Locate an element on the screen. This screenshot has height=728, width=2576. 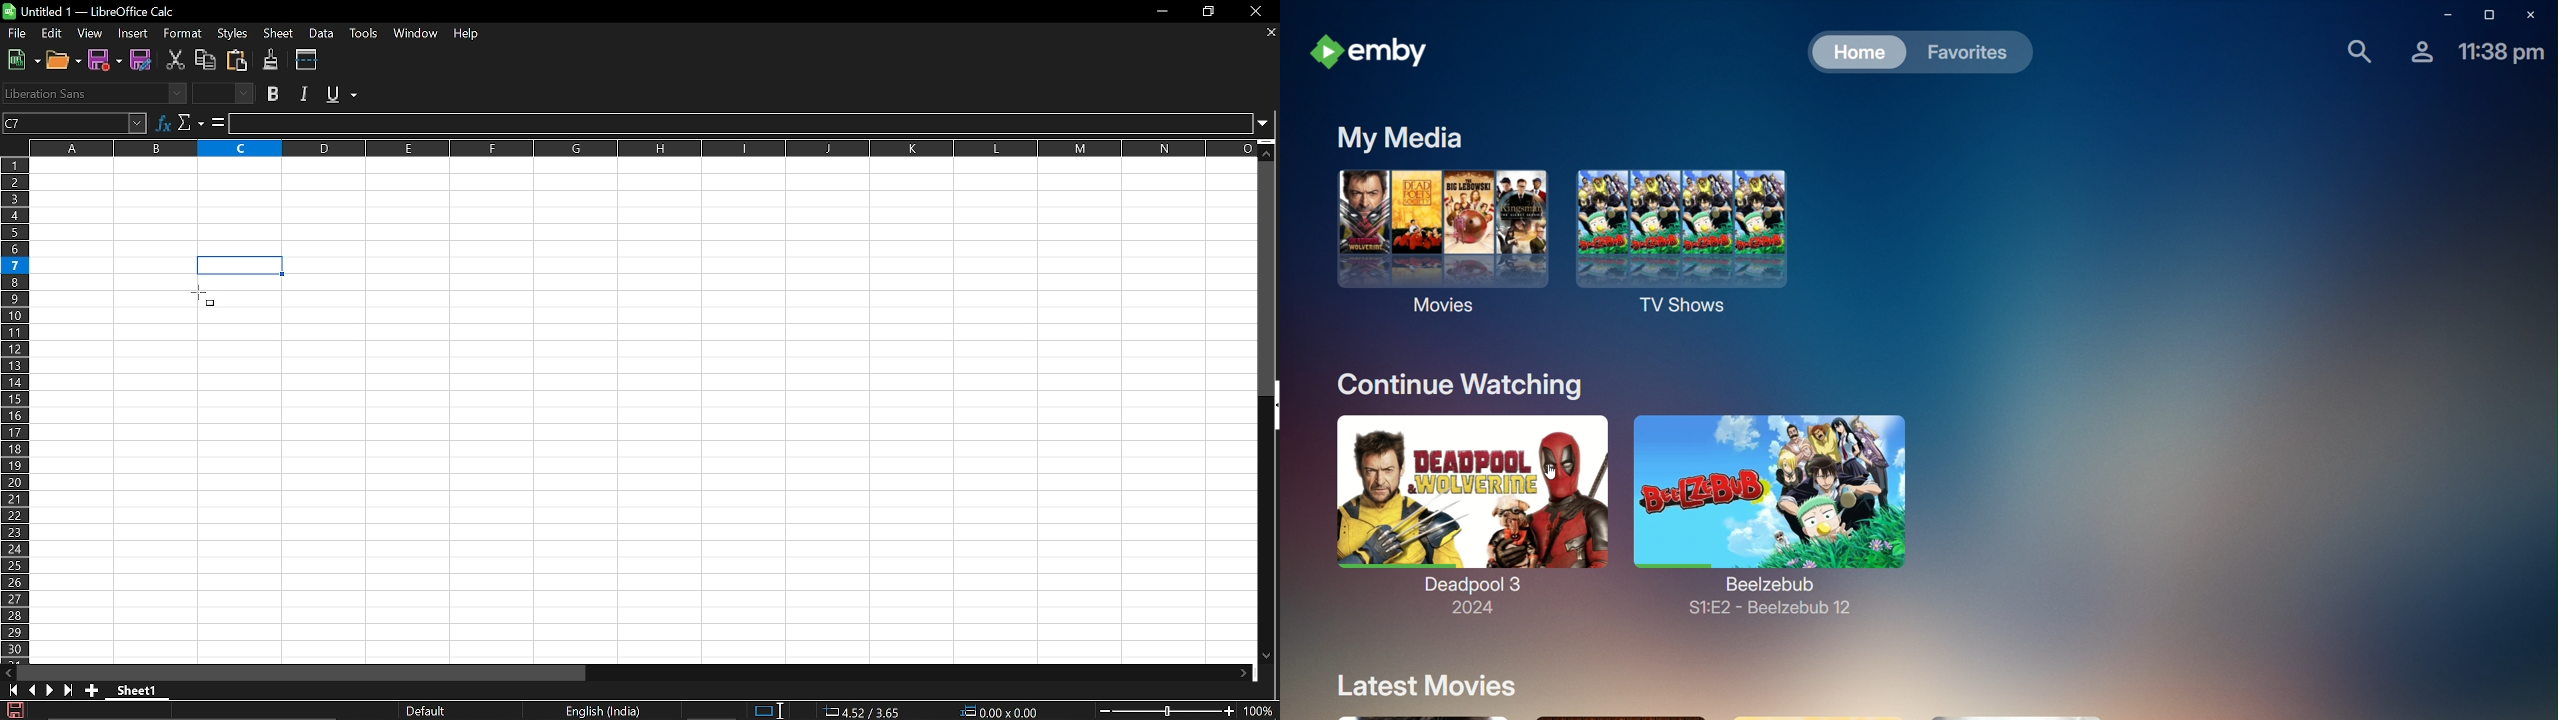
Italic is located at coordinates (307, 94).